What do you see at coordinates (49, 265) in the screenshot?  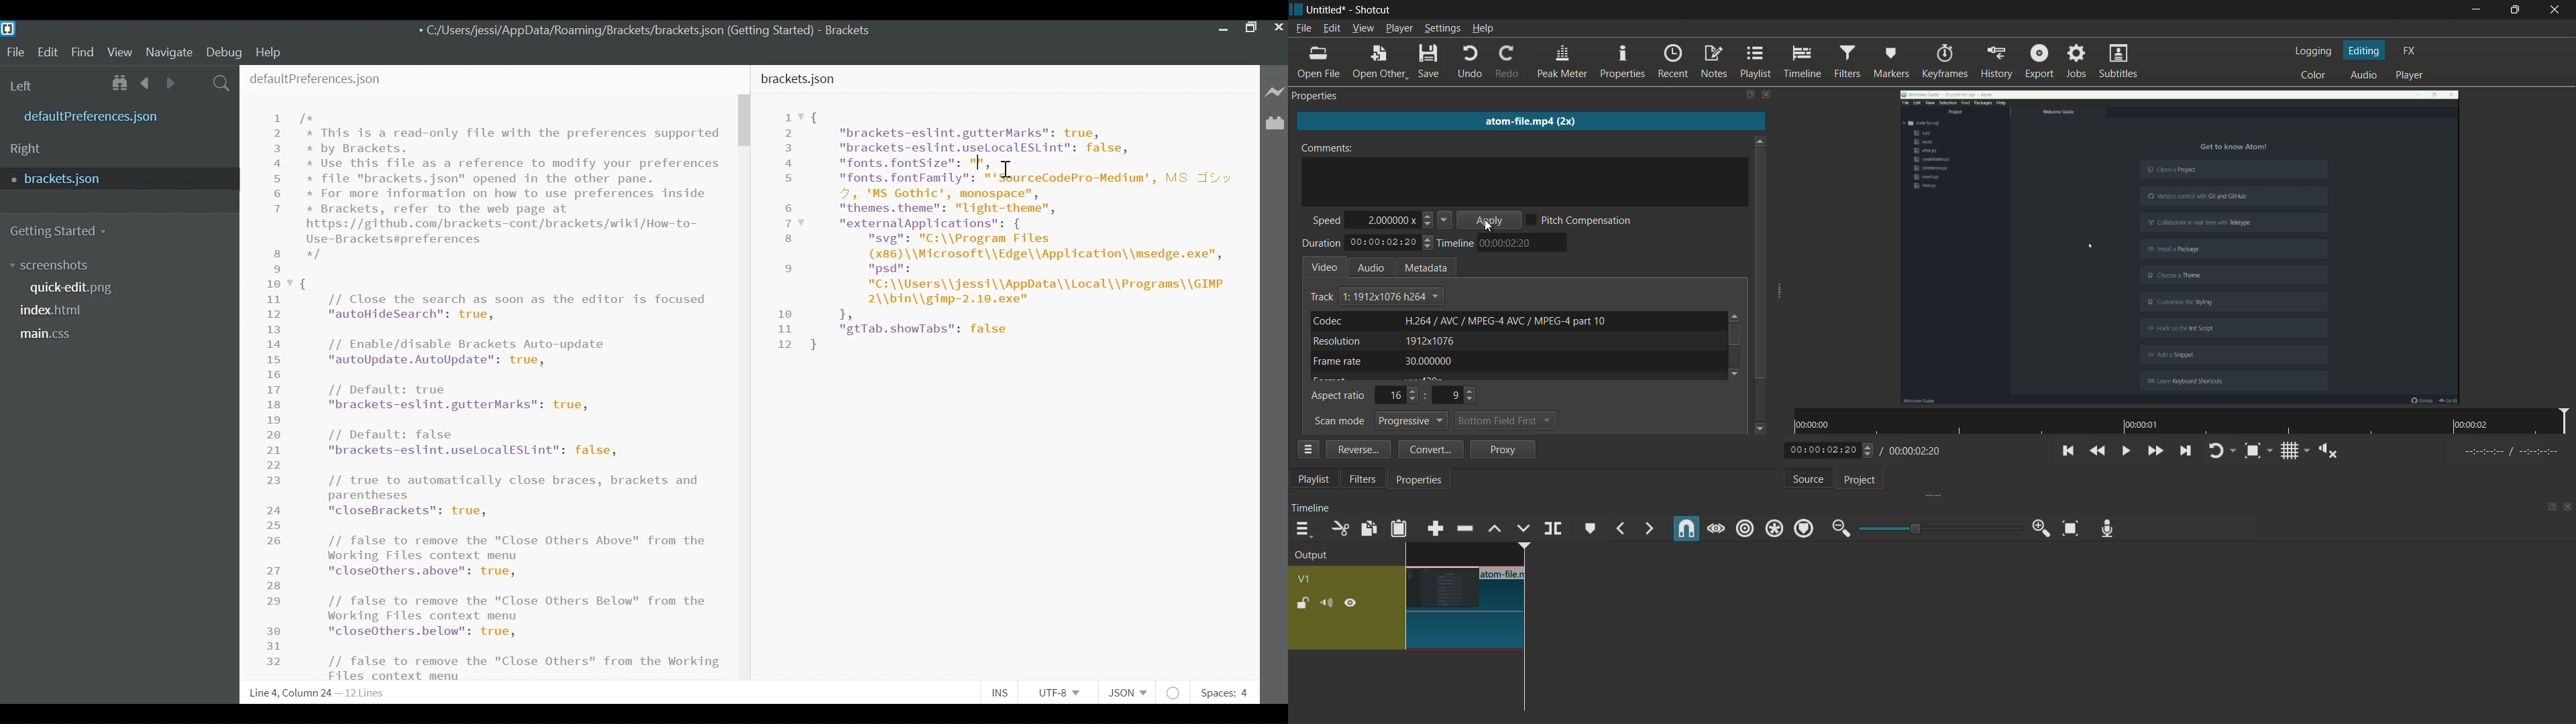 I see `screenshots` at bounding box center [49, 265].